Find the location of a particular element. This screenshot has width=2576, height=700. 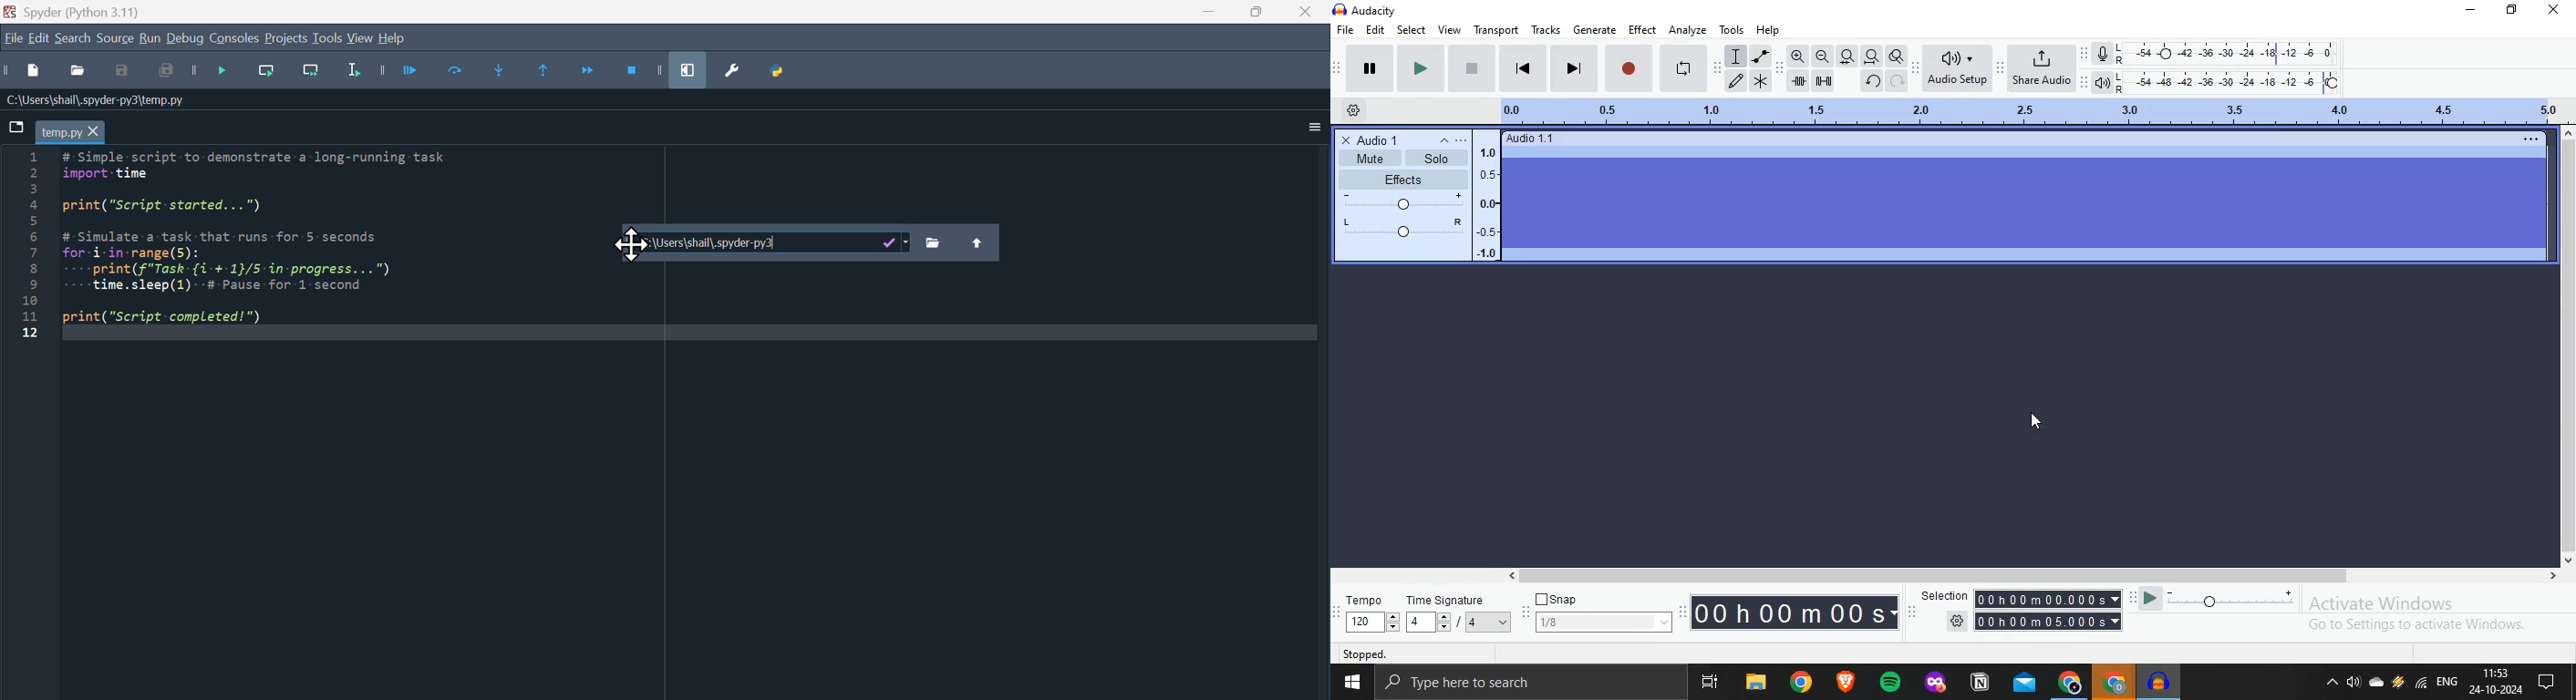

Python path manager is located at coordinates (782, 70).